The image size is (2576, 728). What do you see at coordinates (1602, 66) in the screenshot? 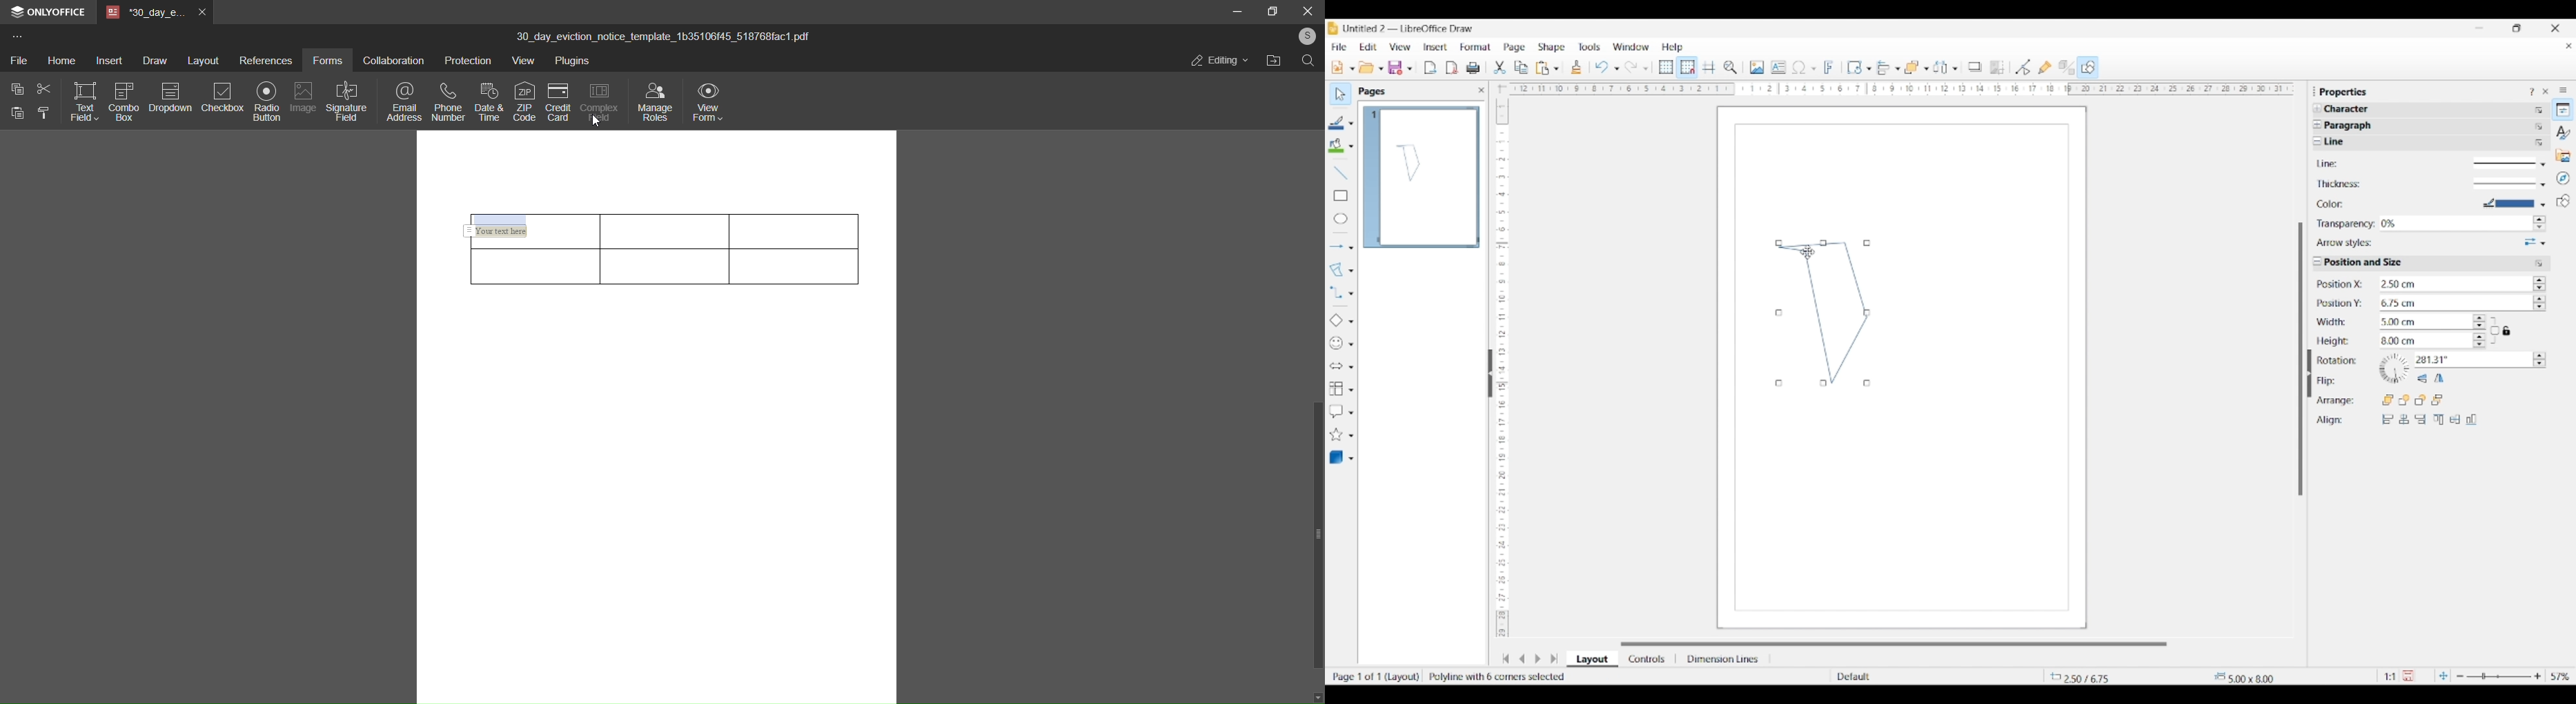
I see `Undo last action done` at bounding box center [1602, 66].